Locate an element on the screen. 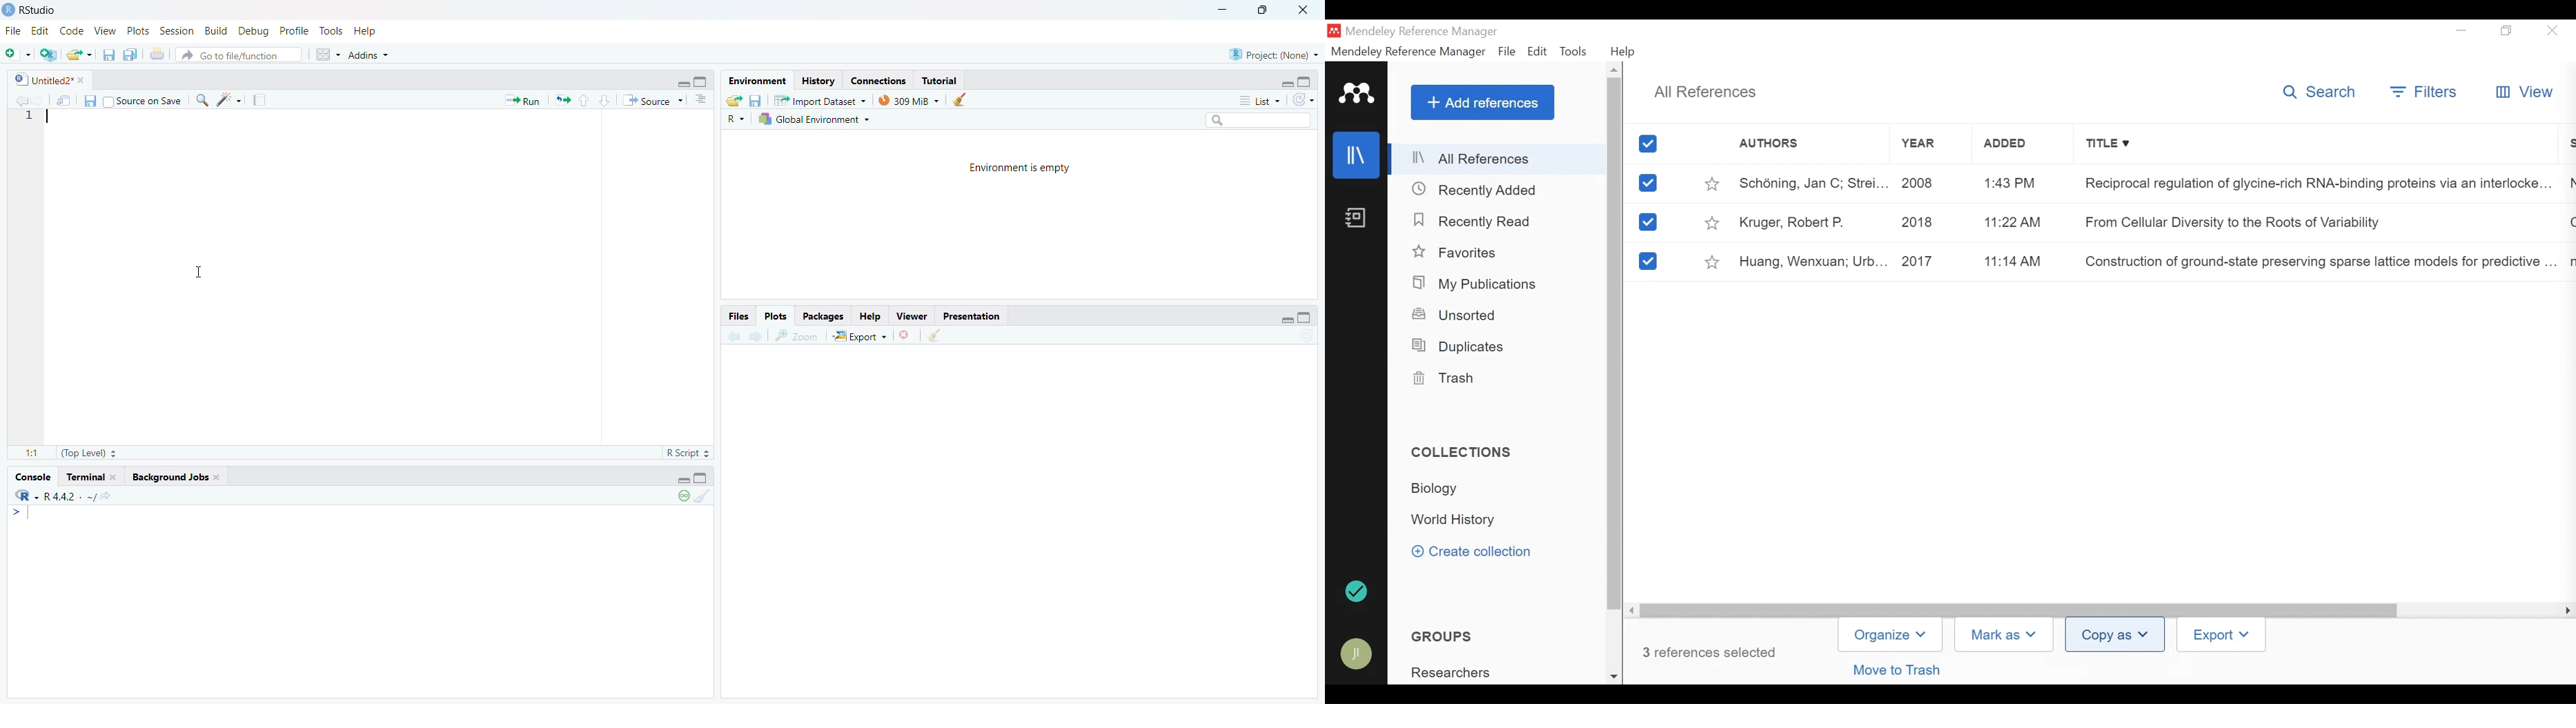 The image size is (2576, 728). back is located at coordinates (731, 338).